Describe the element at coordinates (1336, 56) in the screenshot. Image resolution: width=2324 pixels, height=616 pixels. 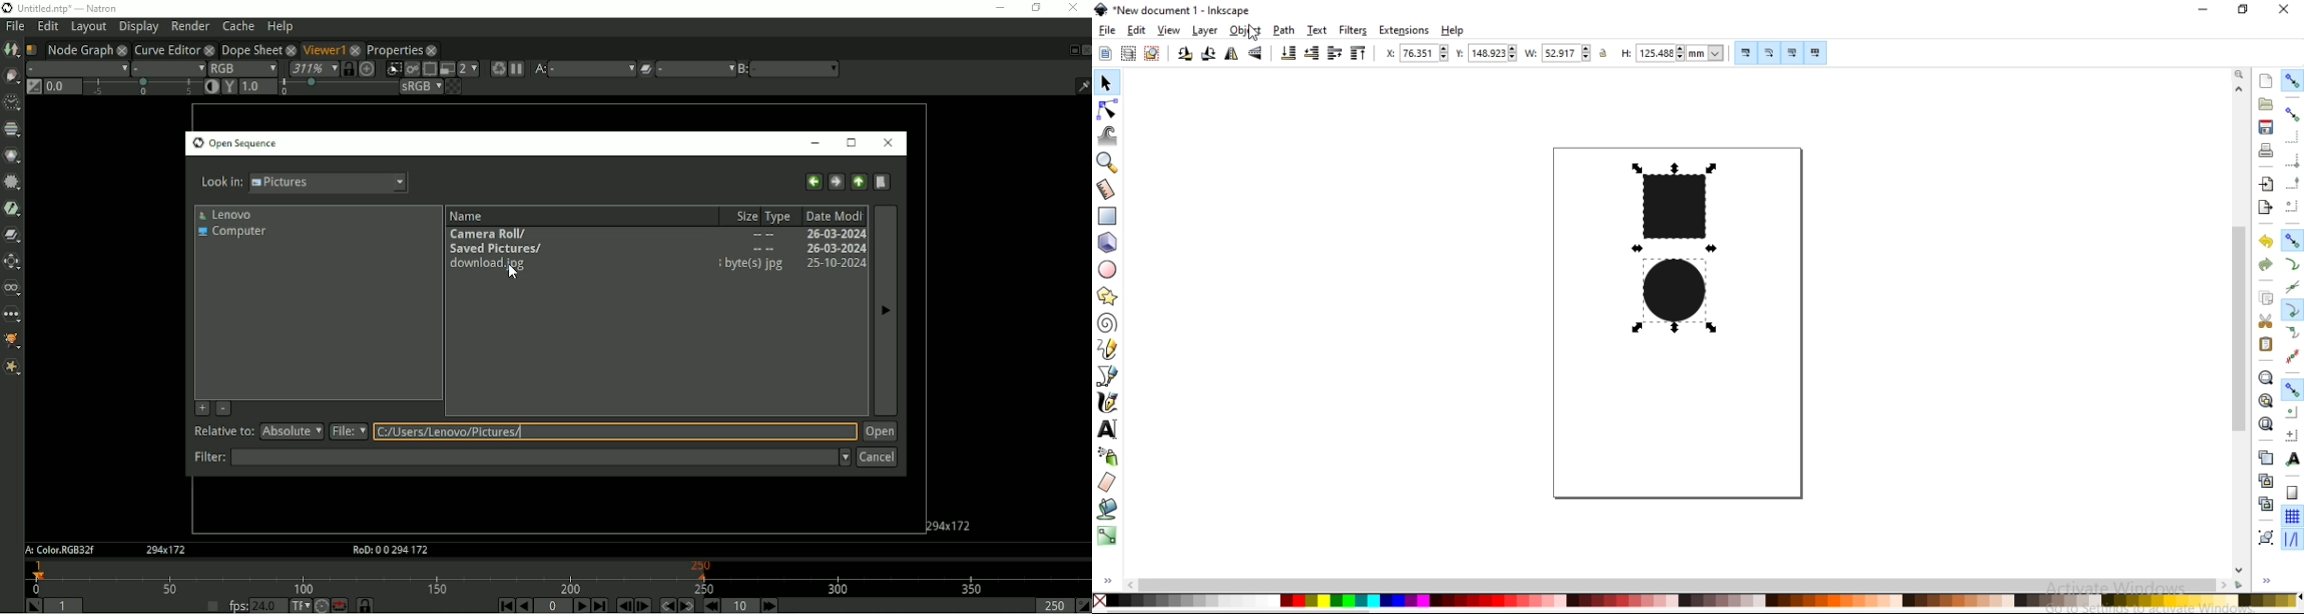
I see `raise selection by one step` at that location.